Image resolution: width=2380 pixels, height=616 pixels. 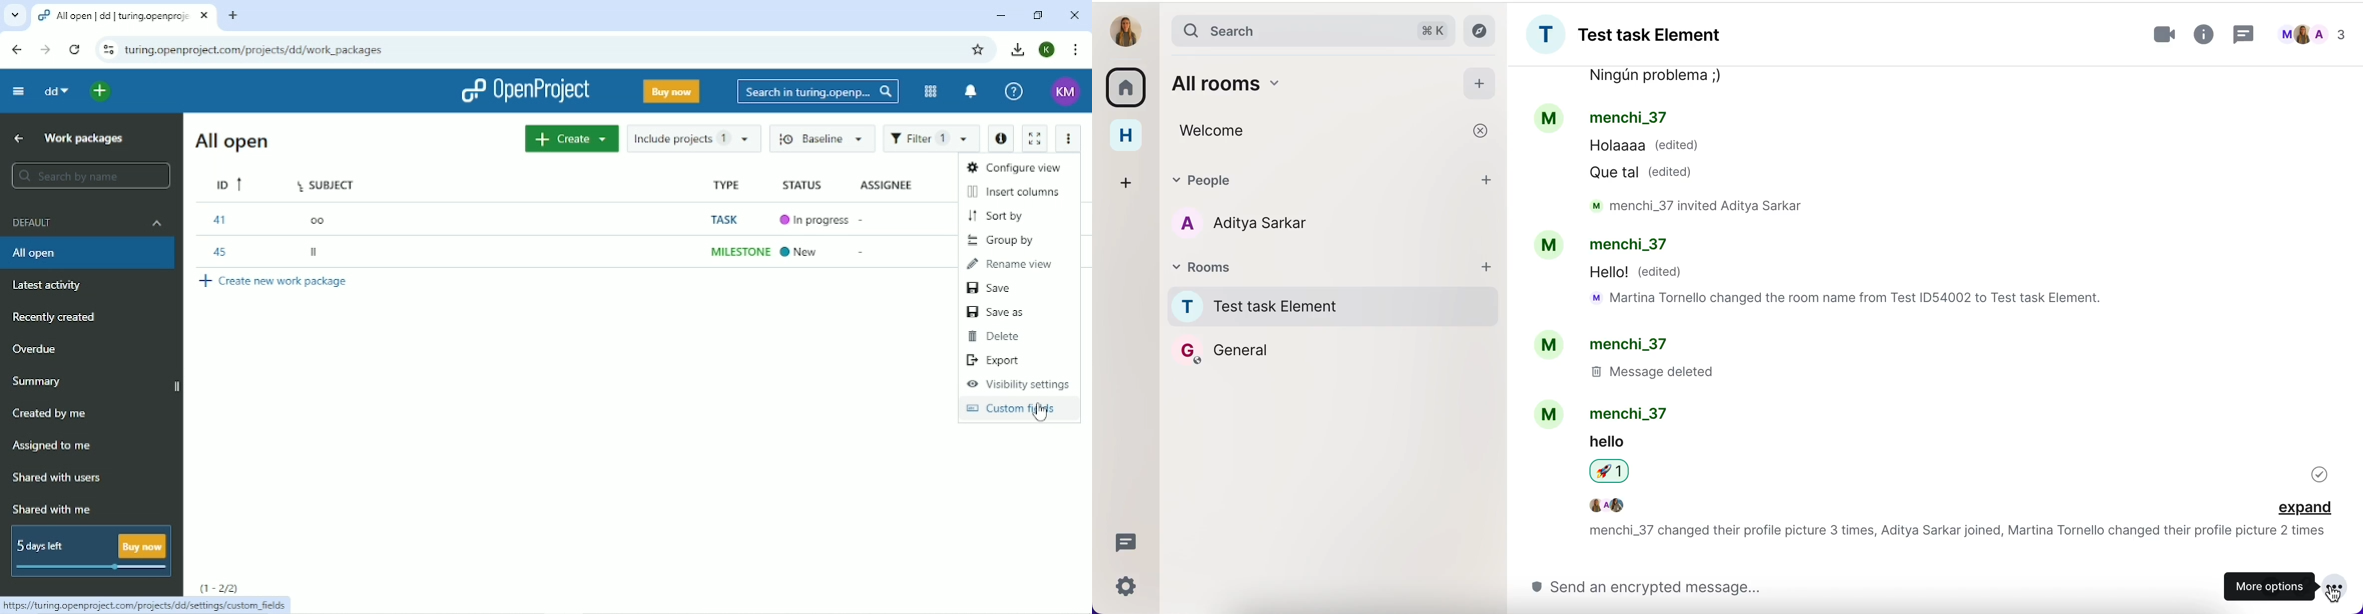 I want to click on Create new work package, so click(x=275, y=283).